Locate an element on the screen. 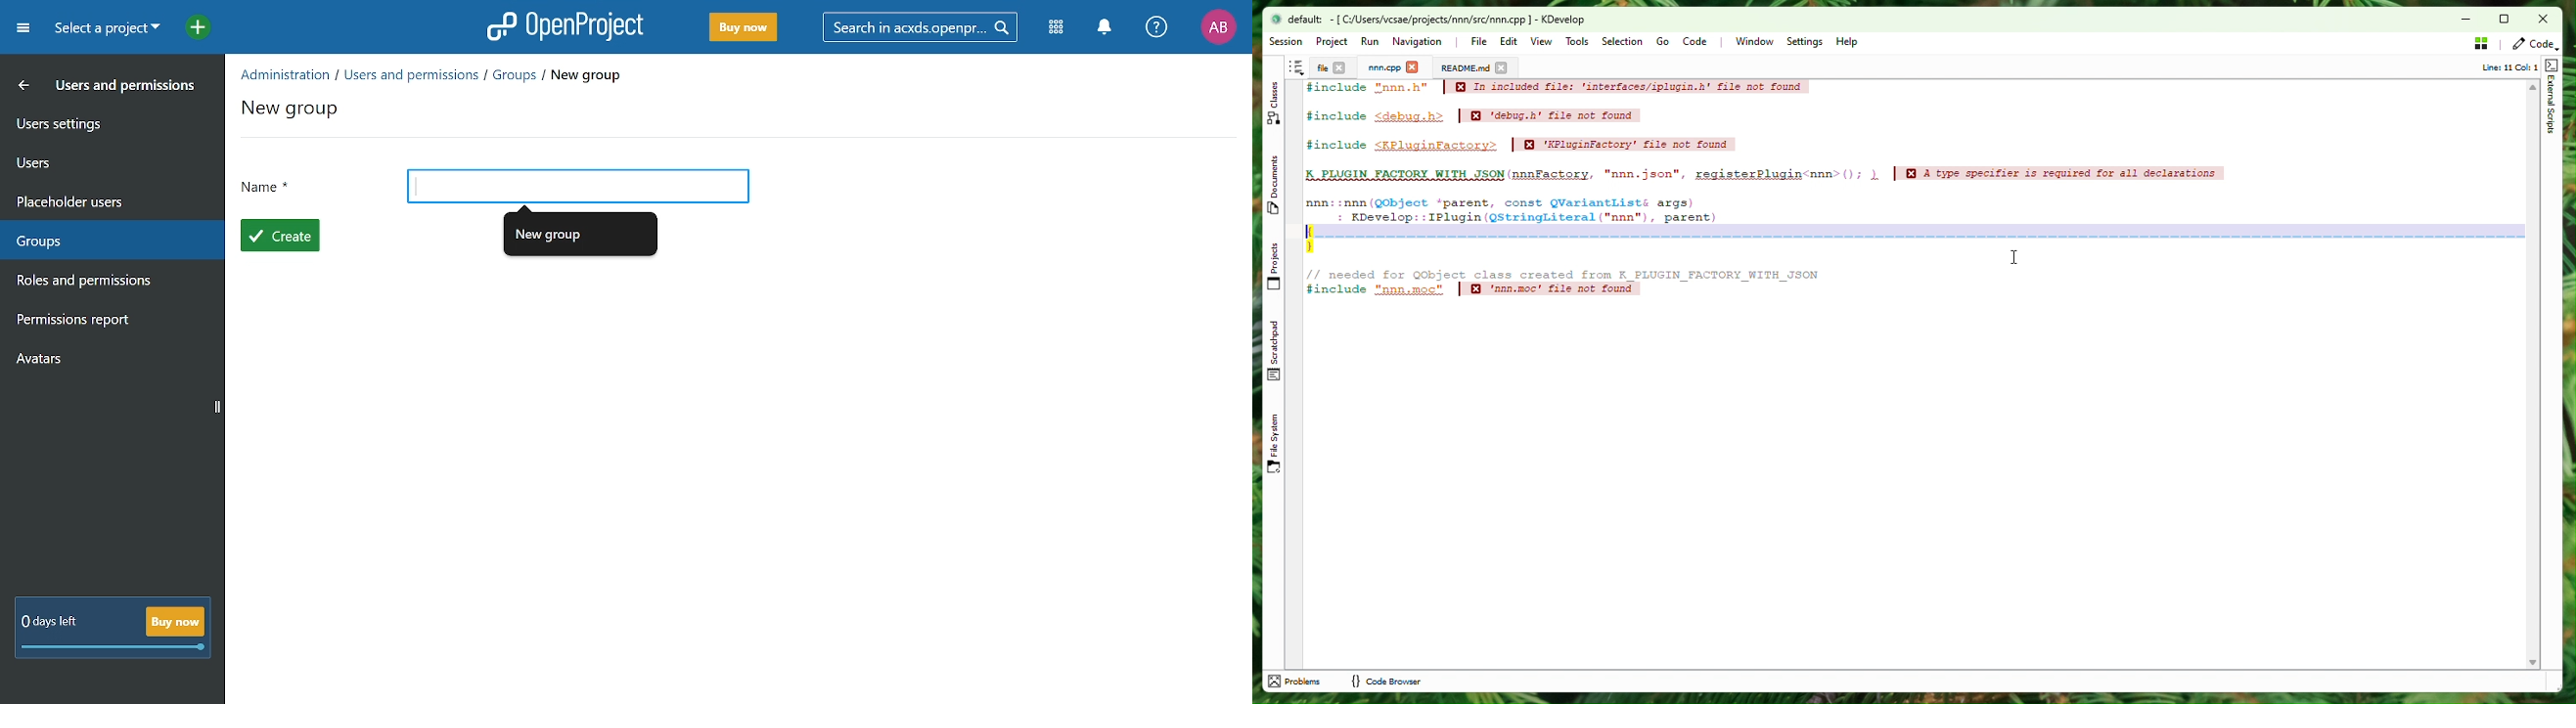  Code is located at coordinates (1768, 151).